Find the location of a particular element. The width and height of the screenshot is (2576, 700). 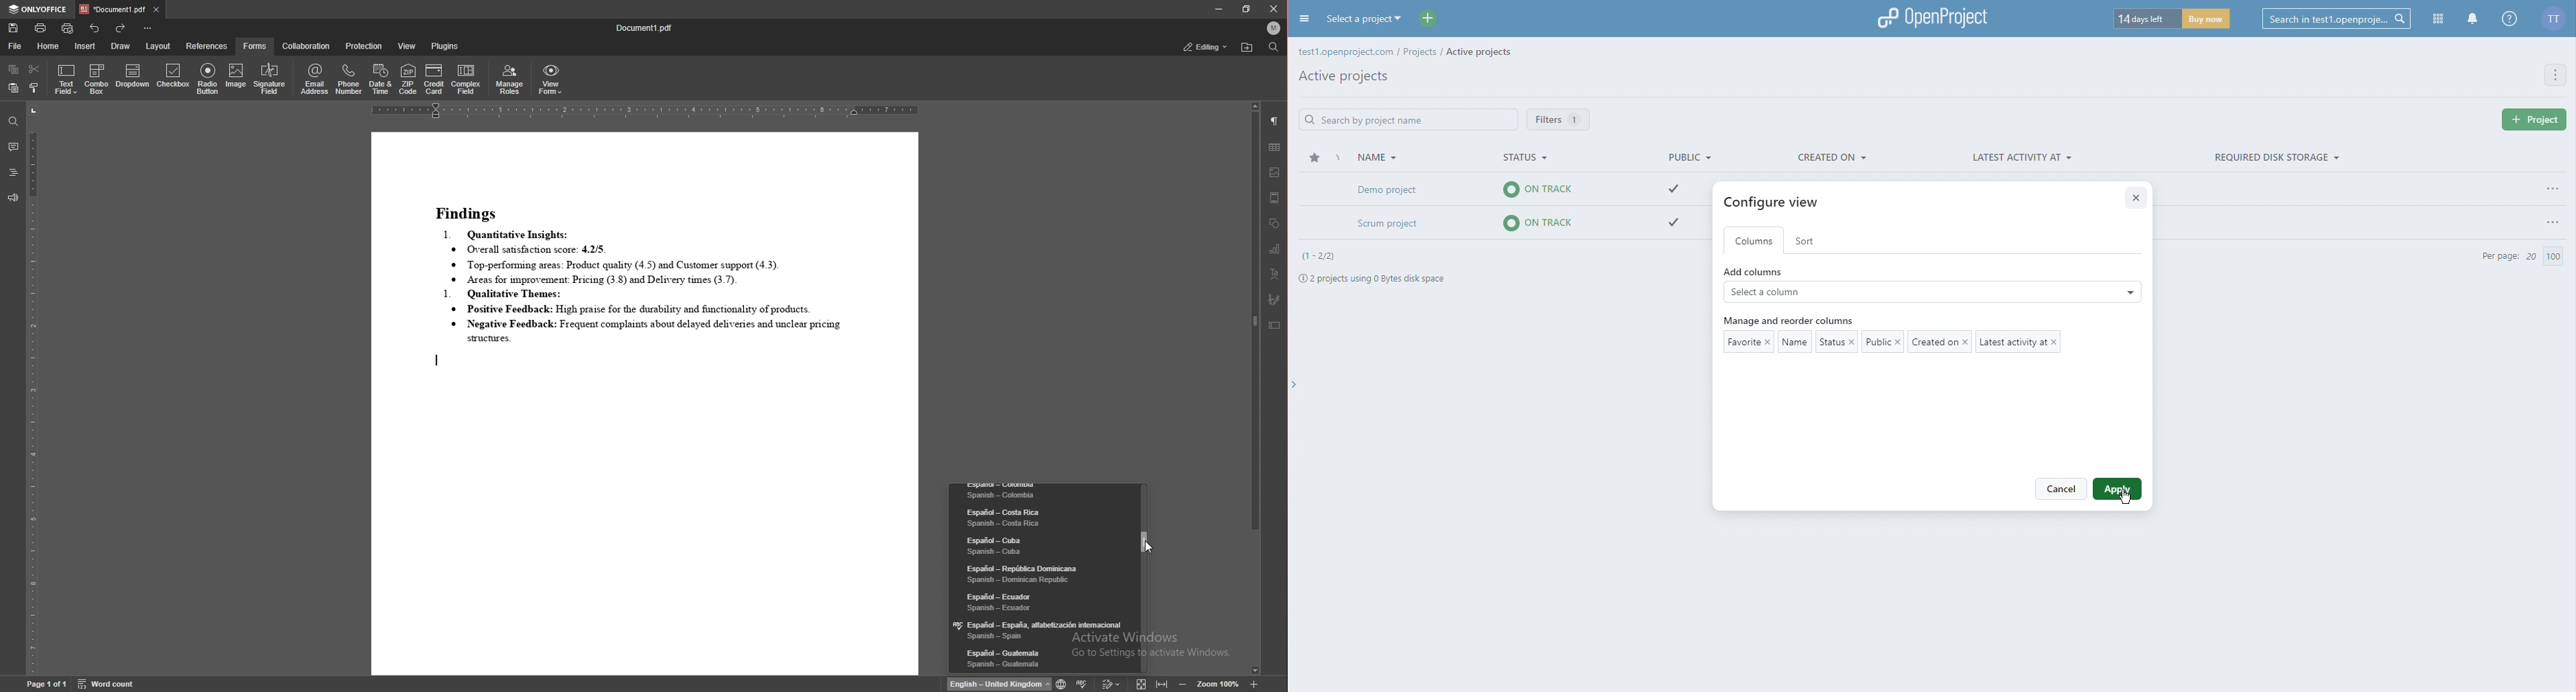

home is located at coordinates (49, 47).